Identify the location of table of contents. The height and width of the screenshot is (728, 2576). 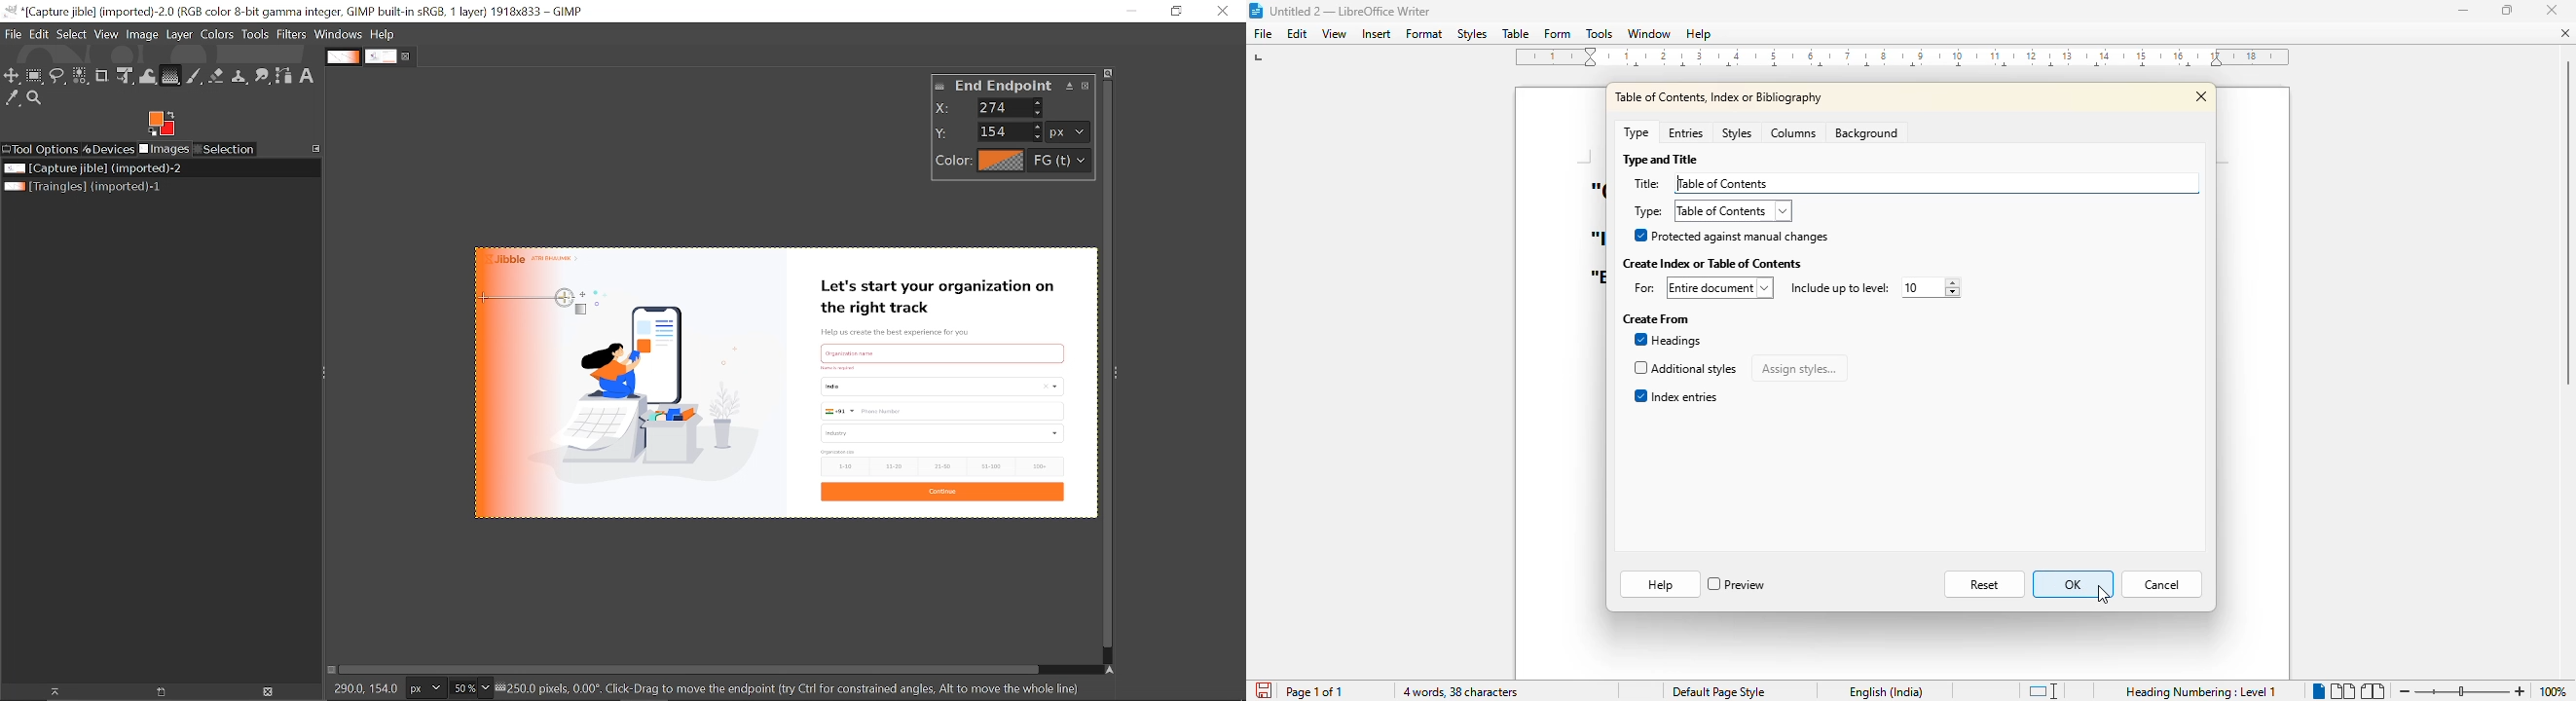
(1732, 211).